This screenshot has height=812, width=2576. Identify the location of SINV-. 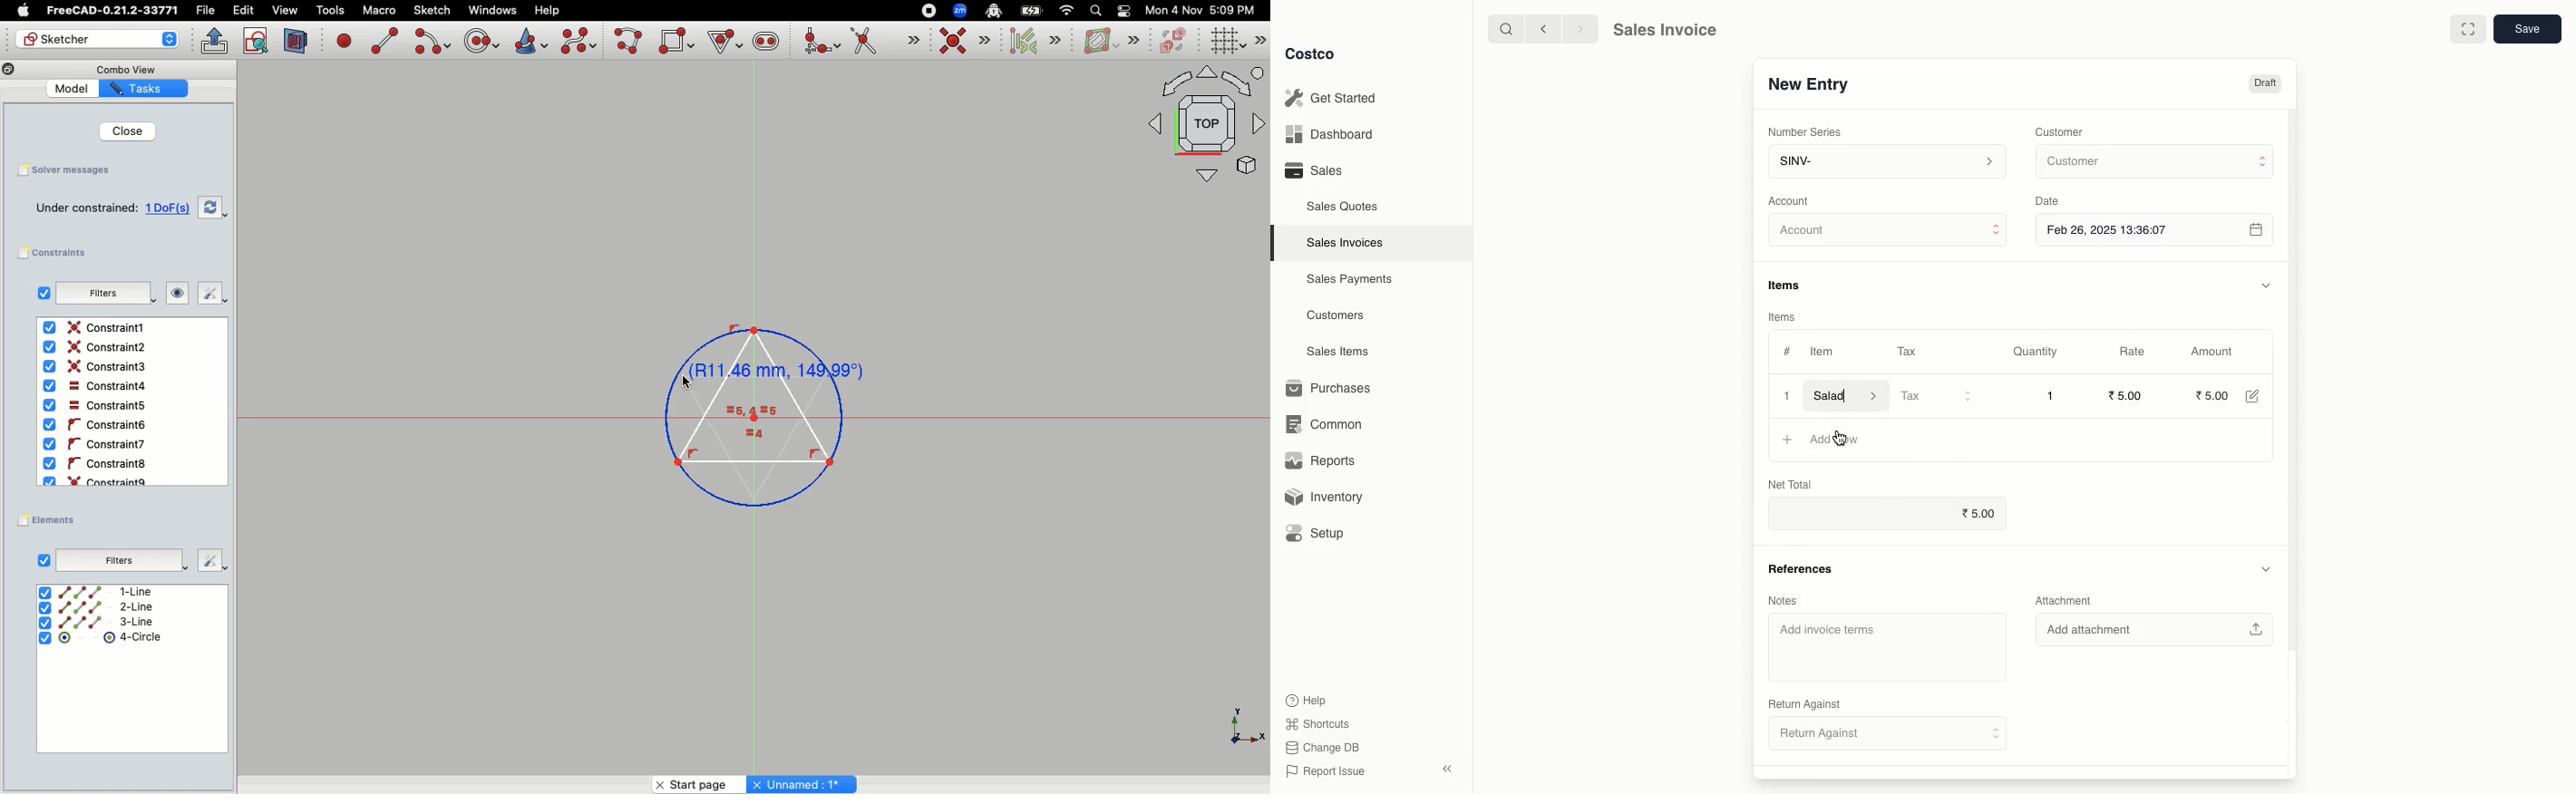
(1886, 163).